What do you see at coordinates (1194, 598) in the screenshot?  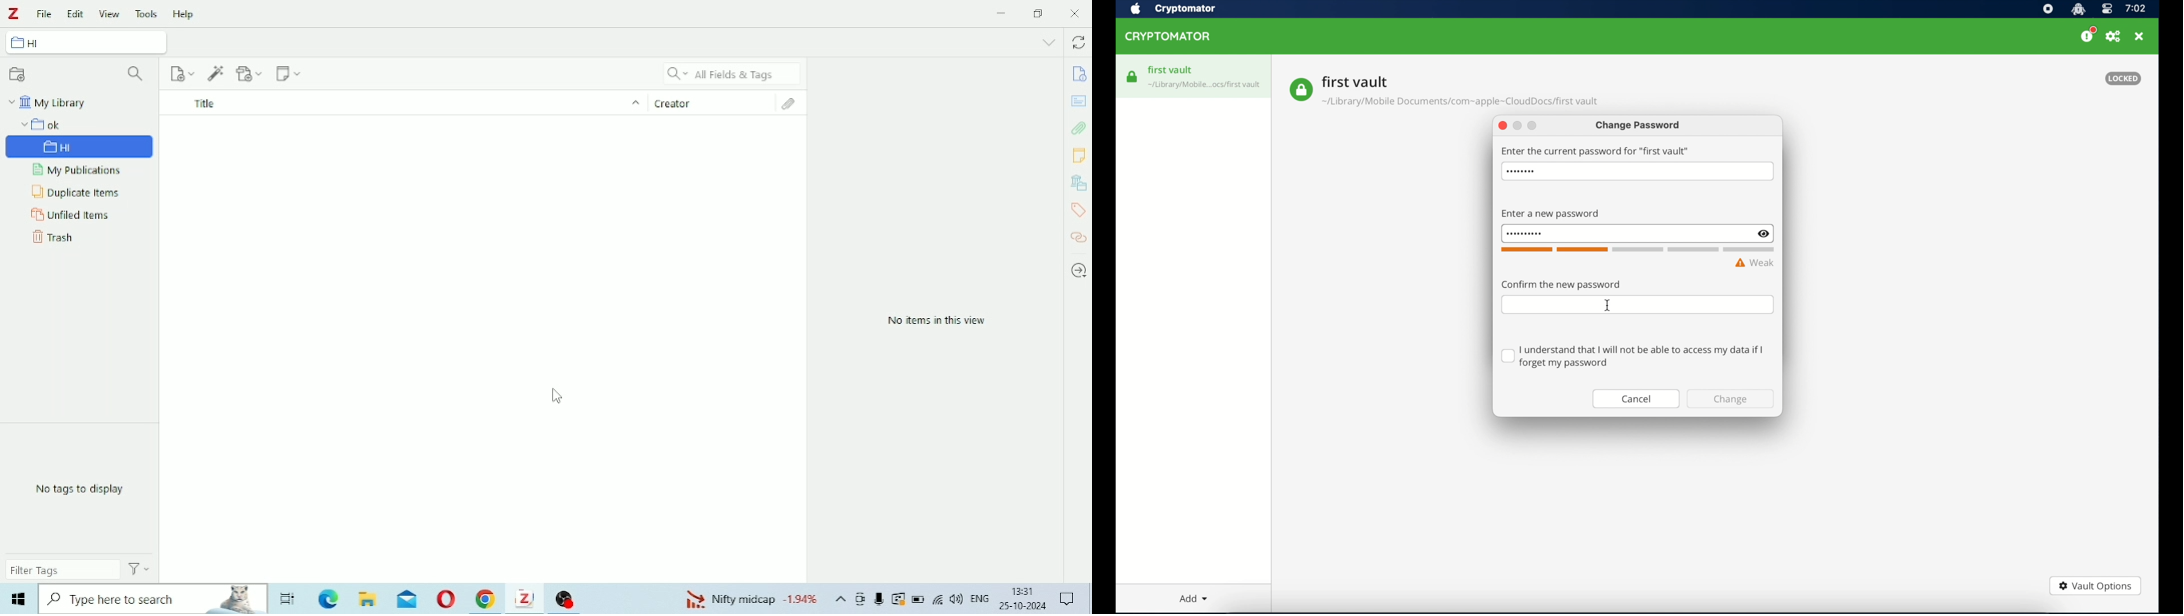 I see `add dropdown` at bounding box center [1194, 598].